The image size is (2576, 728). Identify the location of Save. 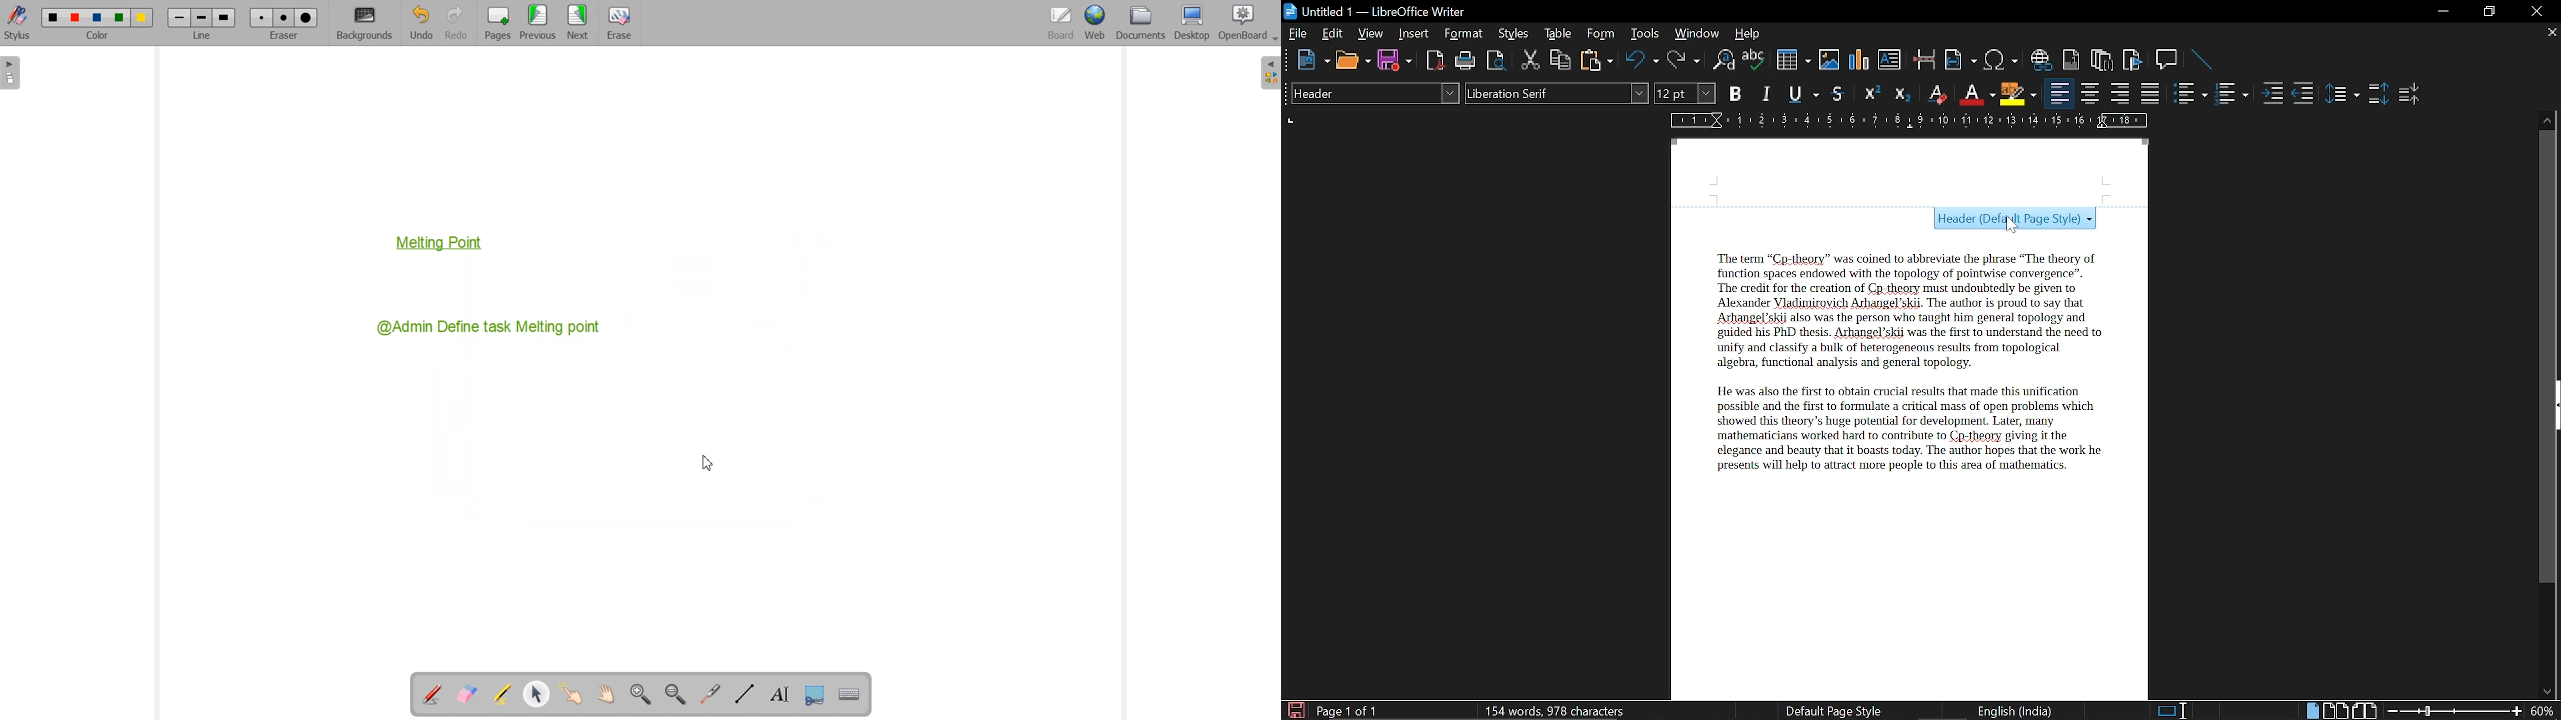
(1294, 710).